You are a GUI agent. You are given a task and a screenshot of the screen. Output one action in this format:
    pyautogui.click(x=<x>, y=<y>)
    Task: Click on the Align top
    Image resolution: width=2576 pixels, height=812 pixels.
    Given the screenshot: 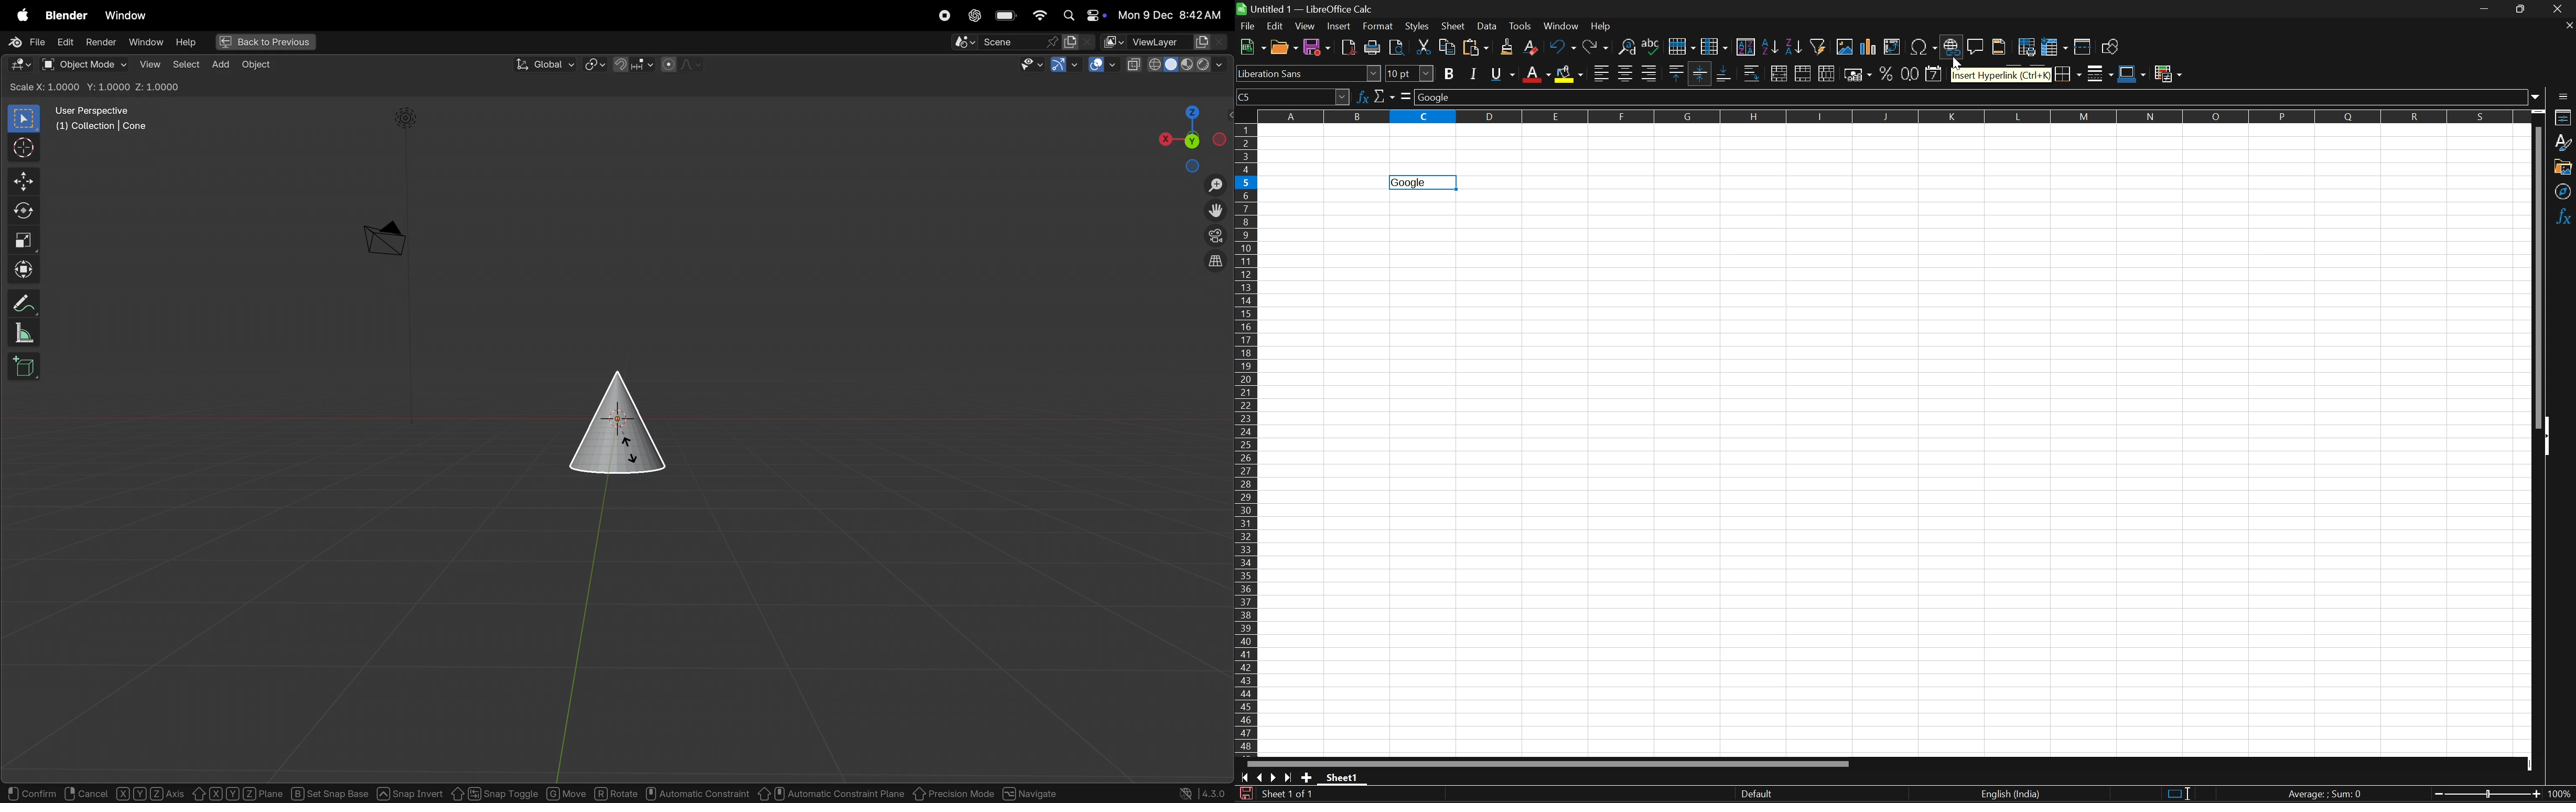 What is the action you would take?
    pyautogui.click(x=1677, y=71)
    